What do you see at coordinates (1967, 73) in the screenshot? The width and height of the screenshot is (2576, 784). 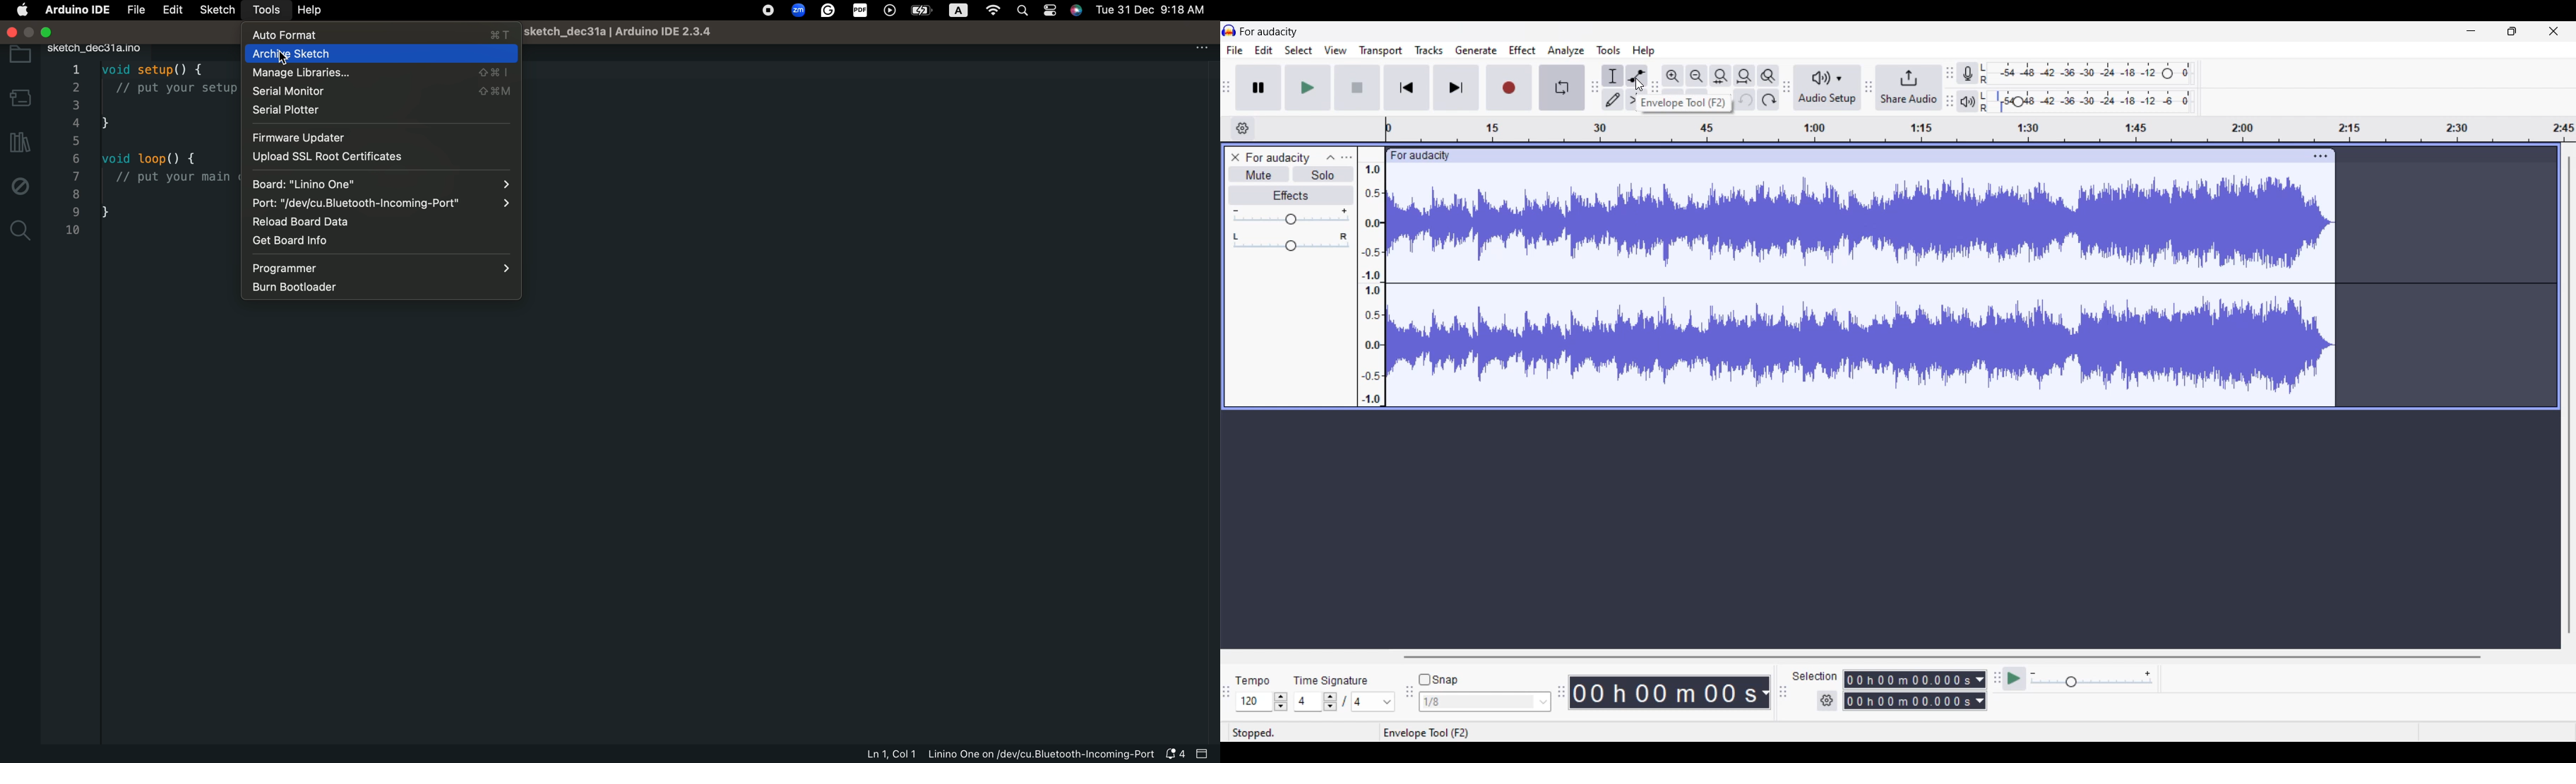 I see `Record meter` at bounding box center [1967, 73].